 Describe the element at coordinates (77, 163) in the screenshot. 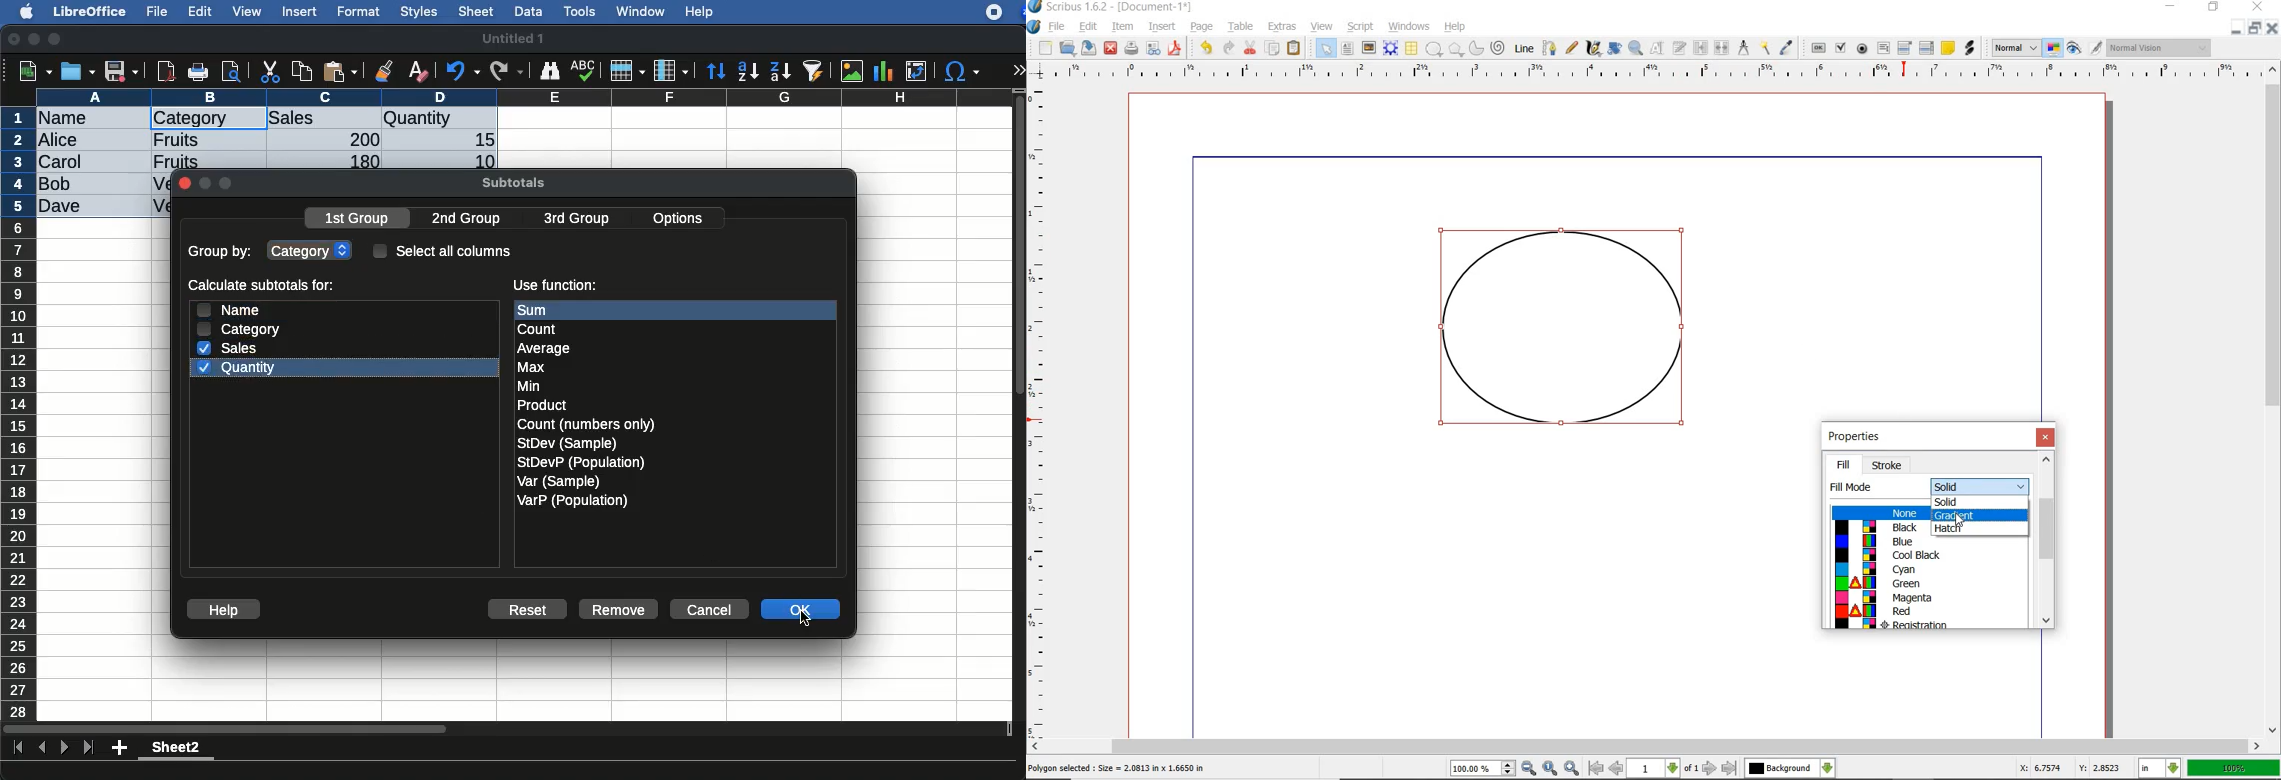

I see `Carol` at that location.